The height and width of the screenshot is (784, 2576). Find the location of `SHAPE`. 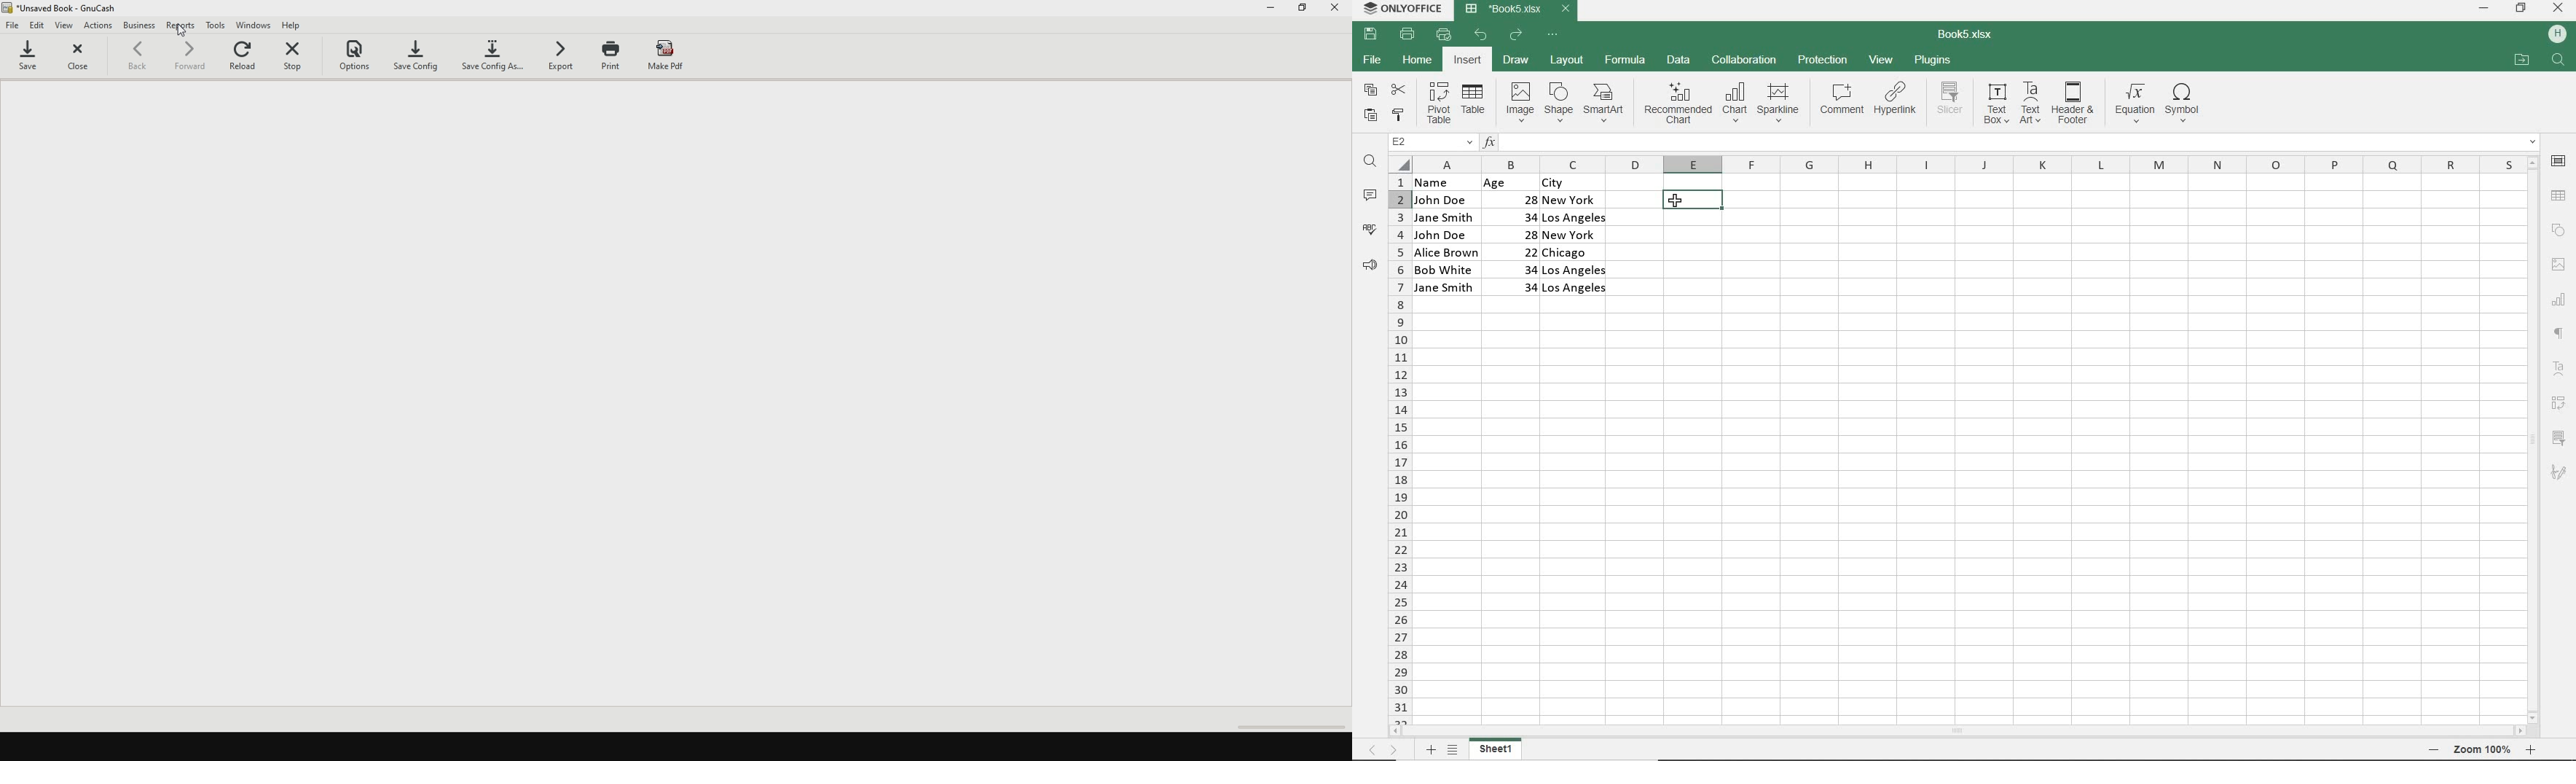

SHAPE is located at coordinates (1560, 102).